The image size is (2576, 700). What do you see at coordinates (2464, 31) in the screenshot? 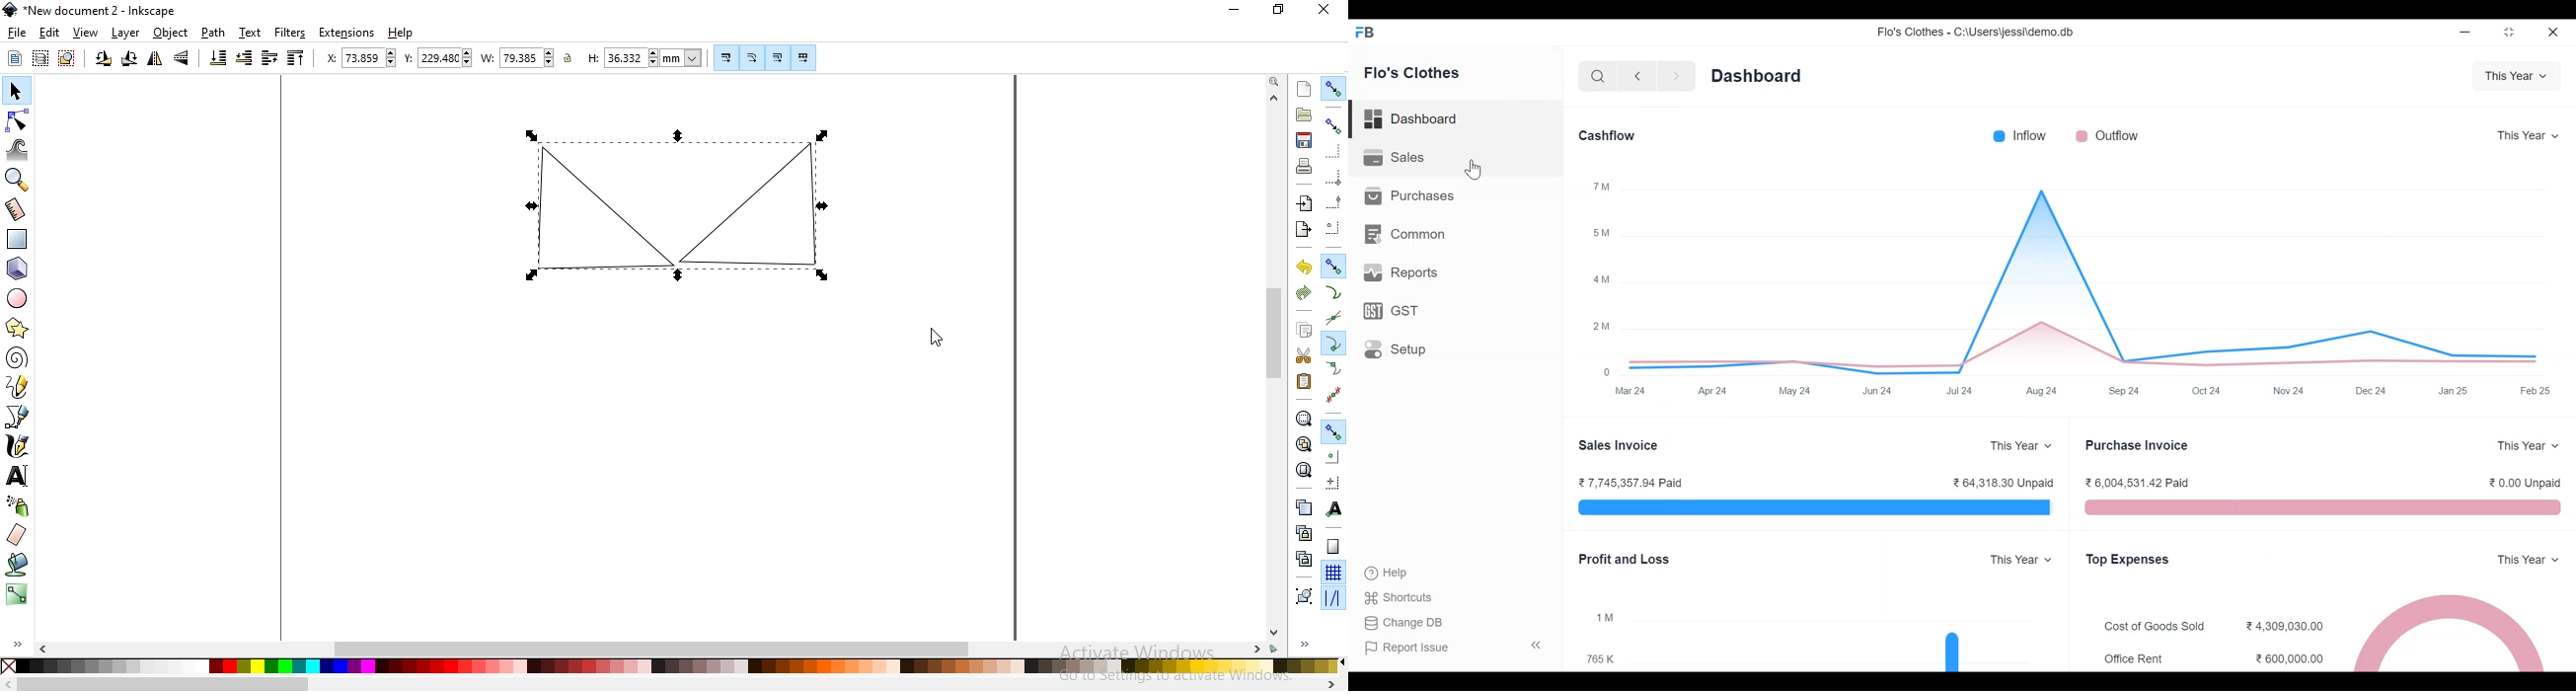
I see `minimize` at bounding box center [2464, 31].